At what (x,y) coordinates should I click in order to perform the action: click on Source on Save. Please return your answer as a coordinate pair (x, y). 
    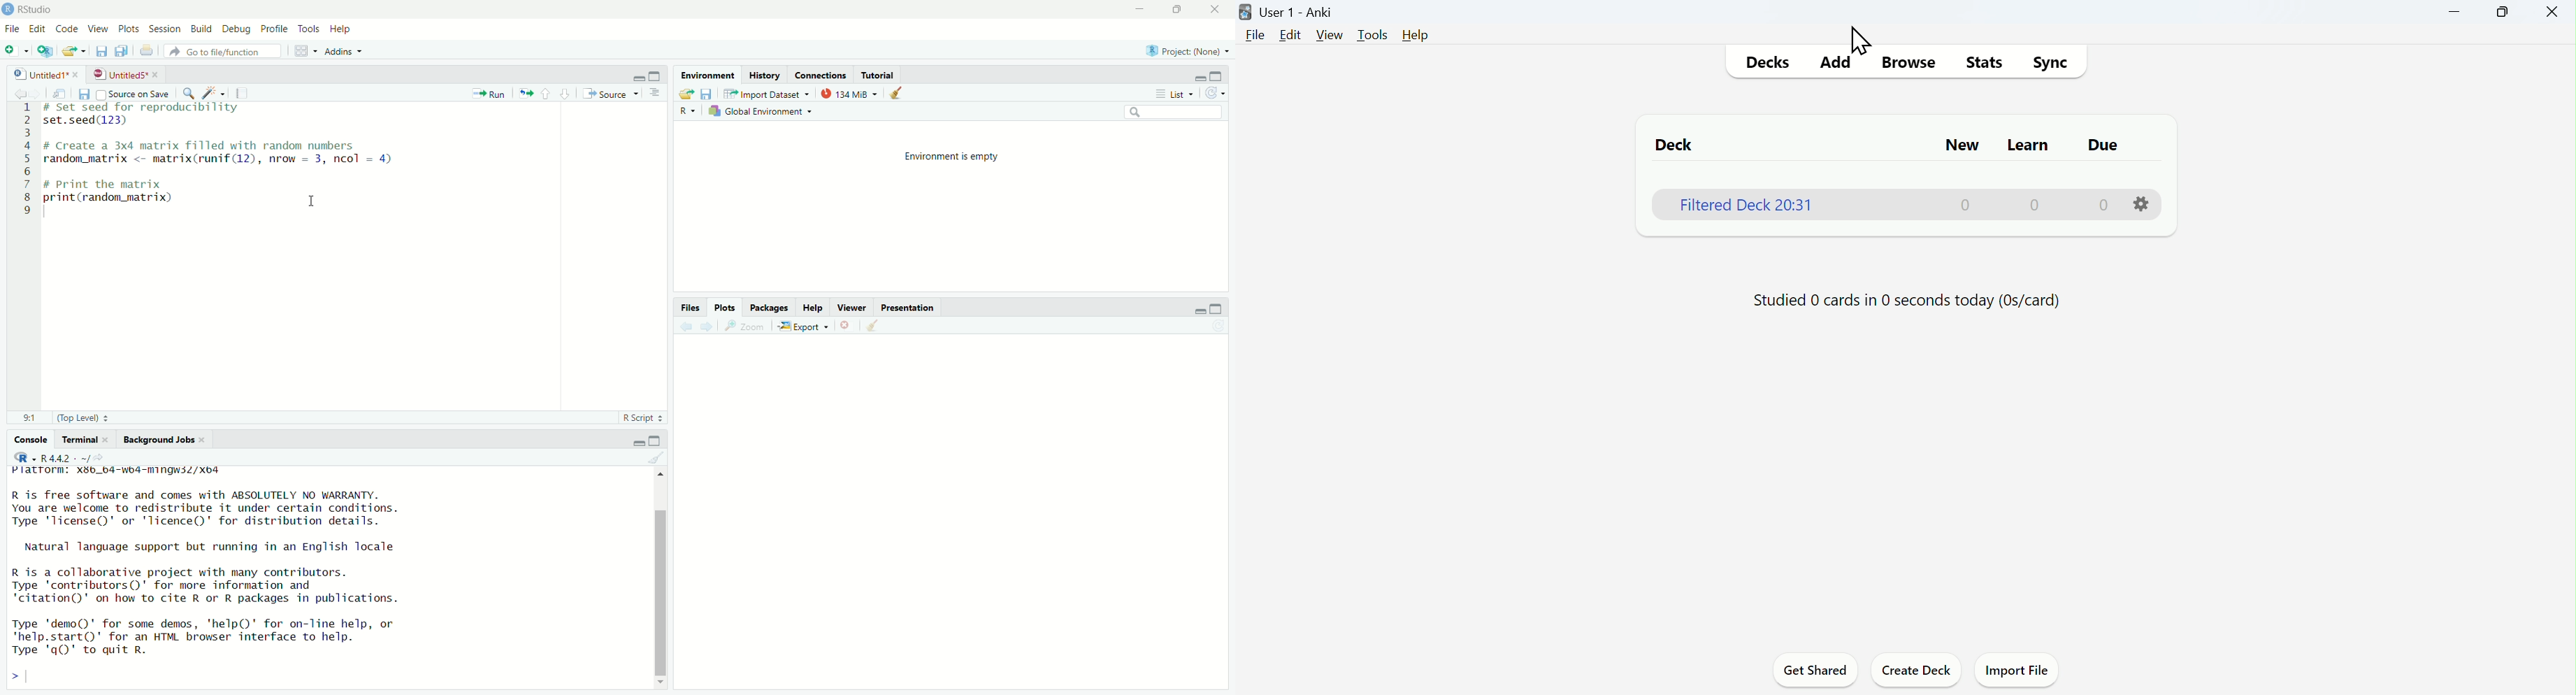
    Looking at the image, I should click on (133, 93).